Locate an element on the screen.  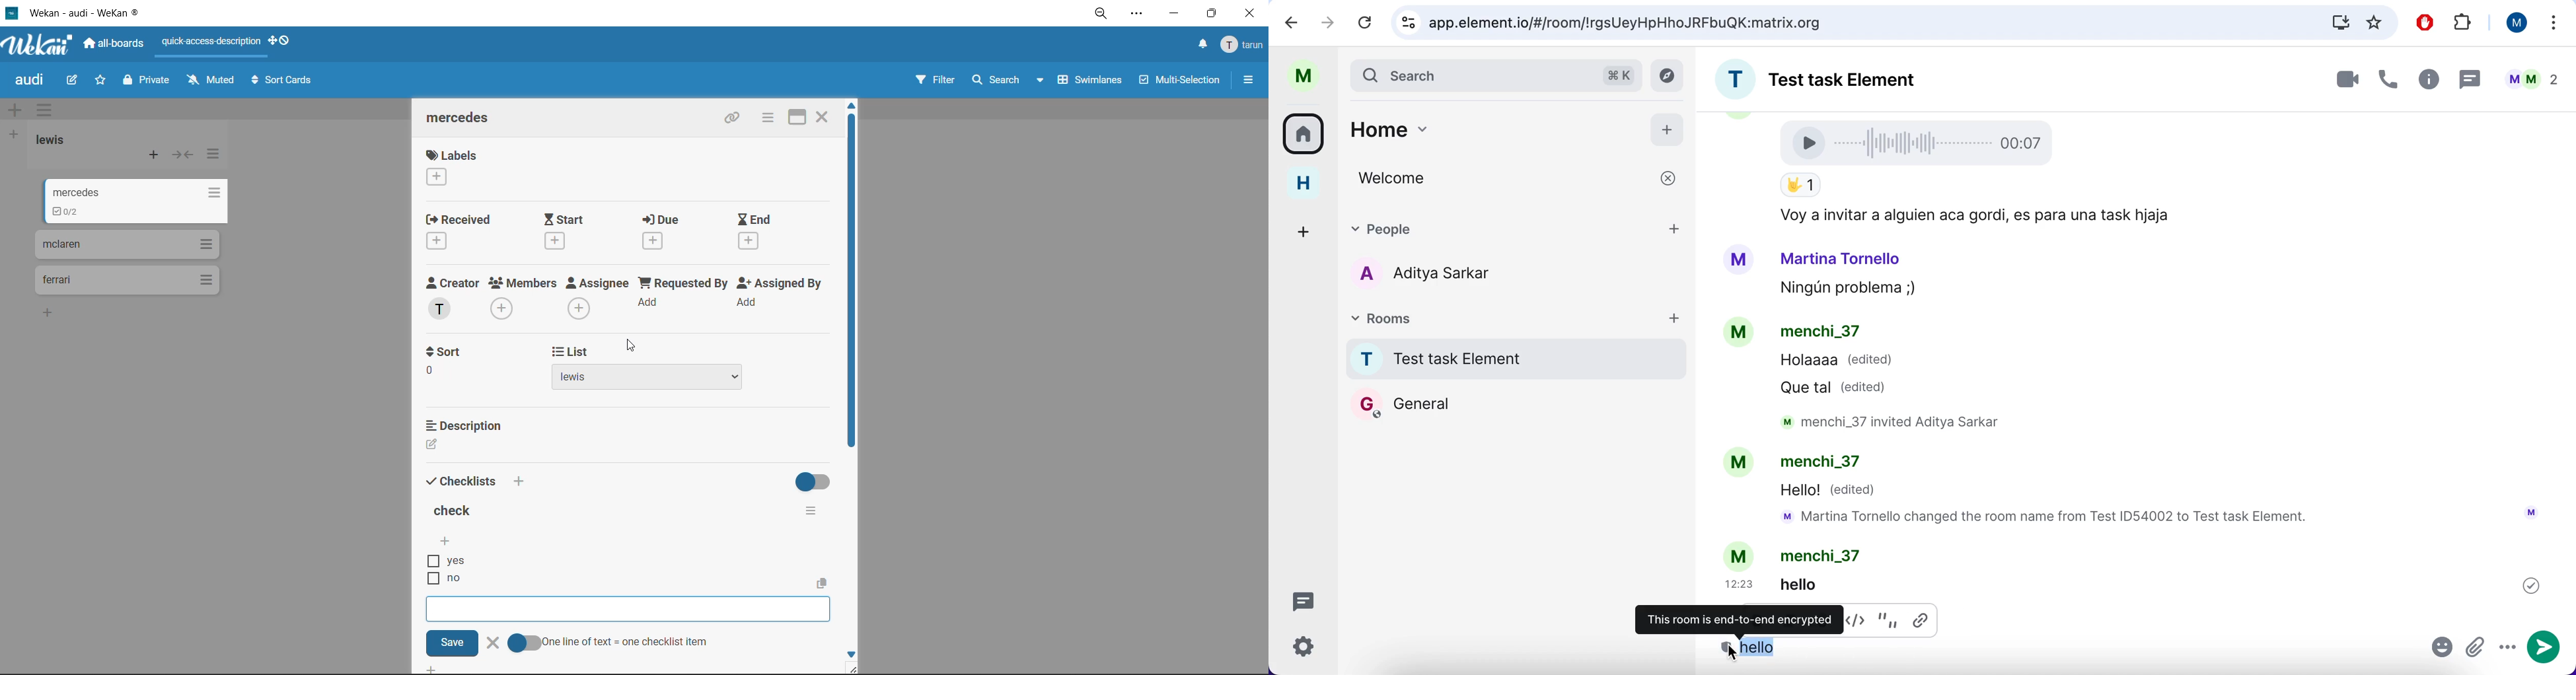
card actions is located at coordinates (765, 119).